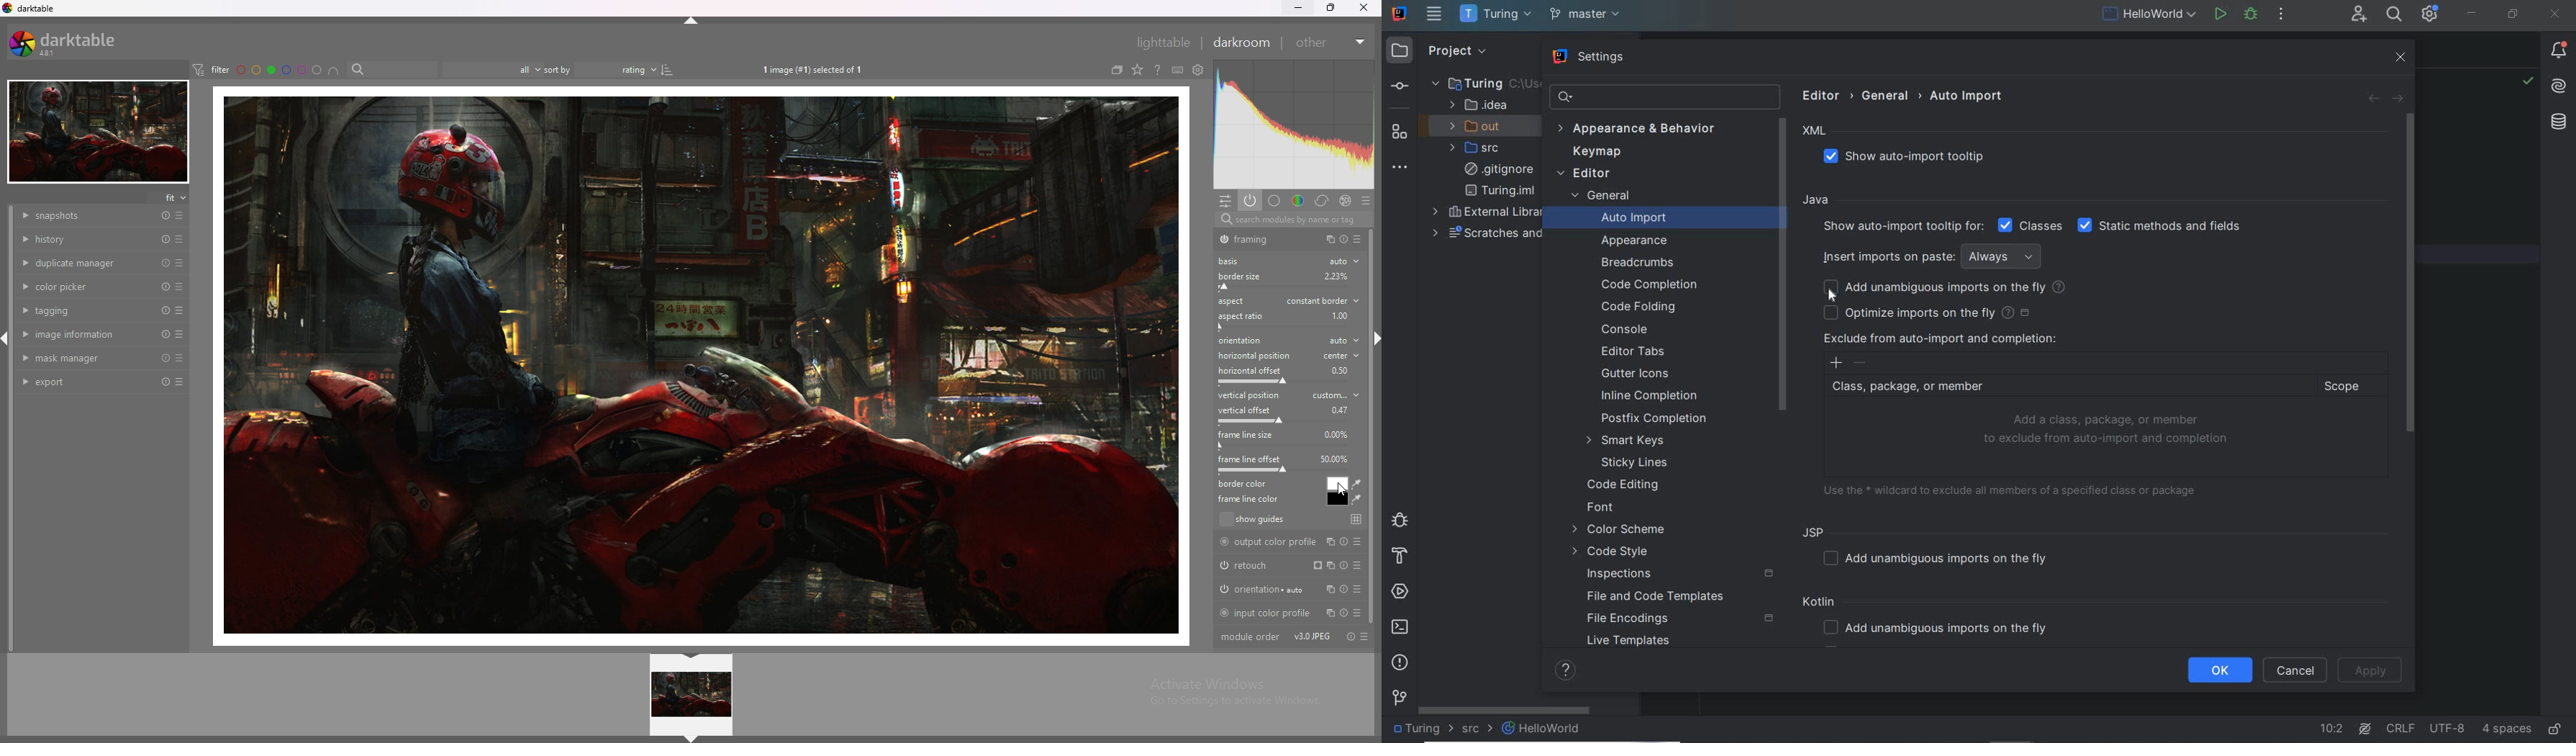 This screenshot has height=756, width=2576. What do you see at coordinates (1648, 283) in the screenshot?
I see `CODE COMPLETION` at bounding box center [1648, 283].